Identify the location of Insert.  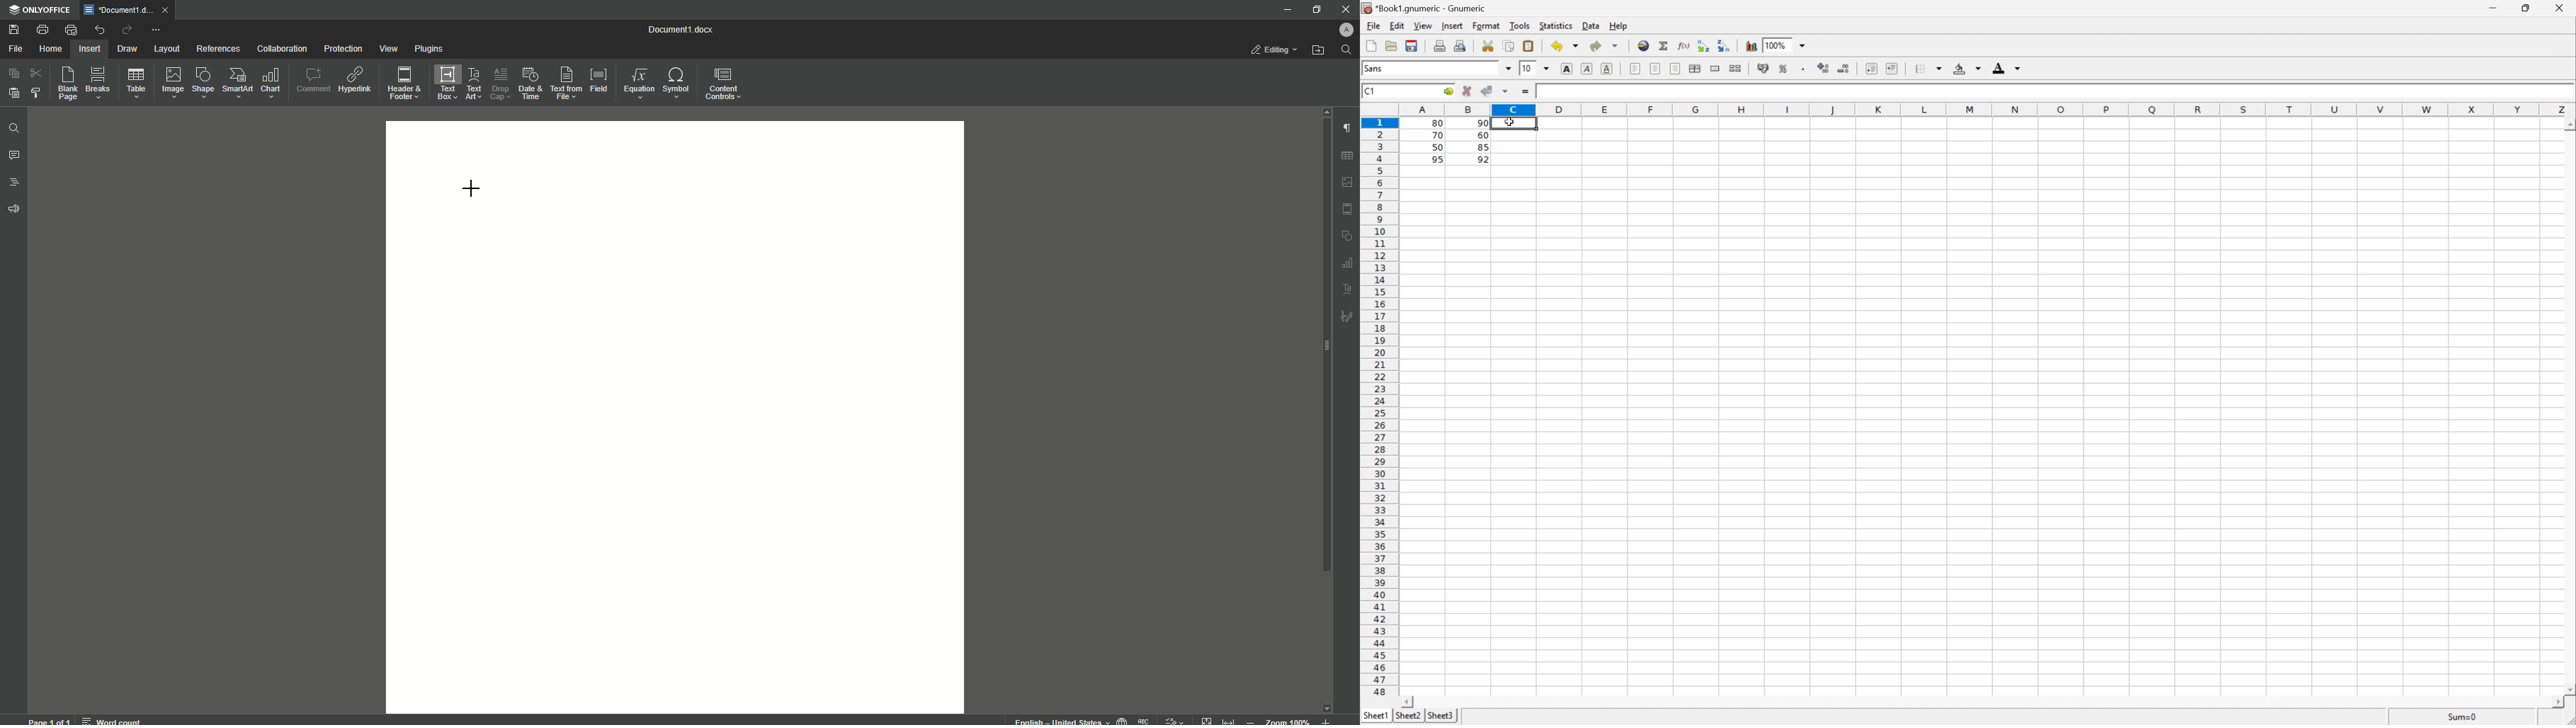
(1454, 27).